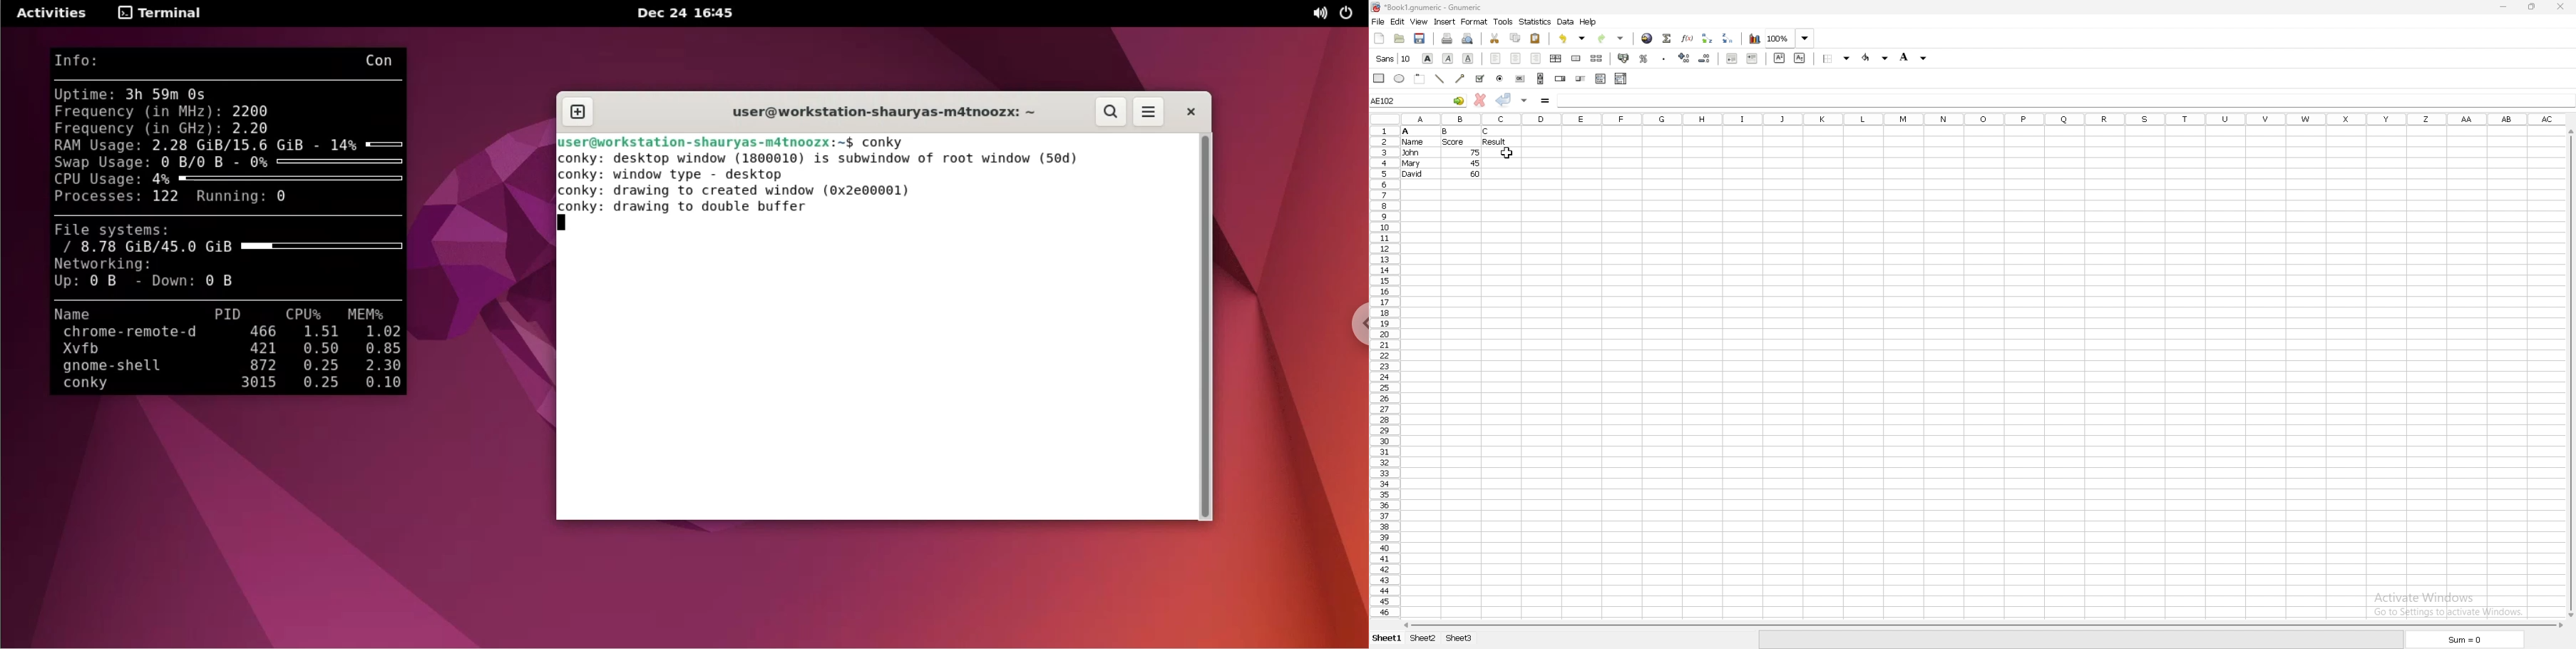 This screenshot has width=2576, height=672. What do you see at coordinates (1421, 640) in the screenshot?
I see `sheet 2` at bounding box center [1421, 640].